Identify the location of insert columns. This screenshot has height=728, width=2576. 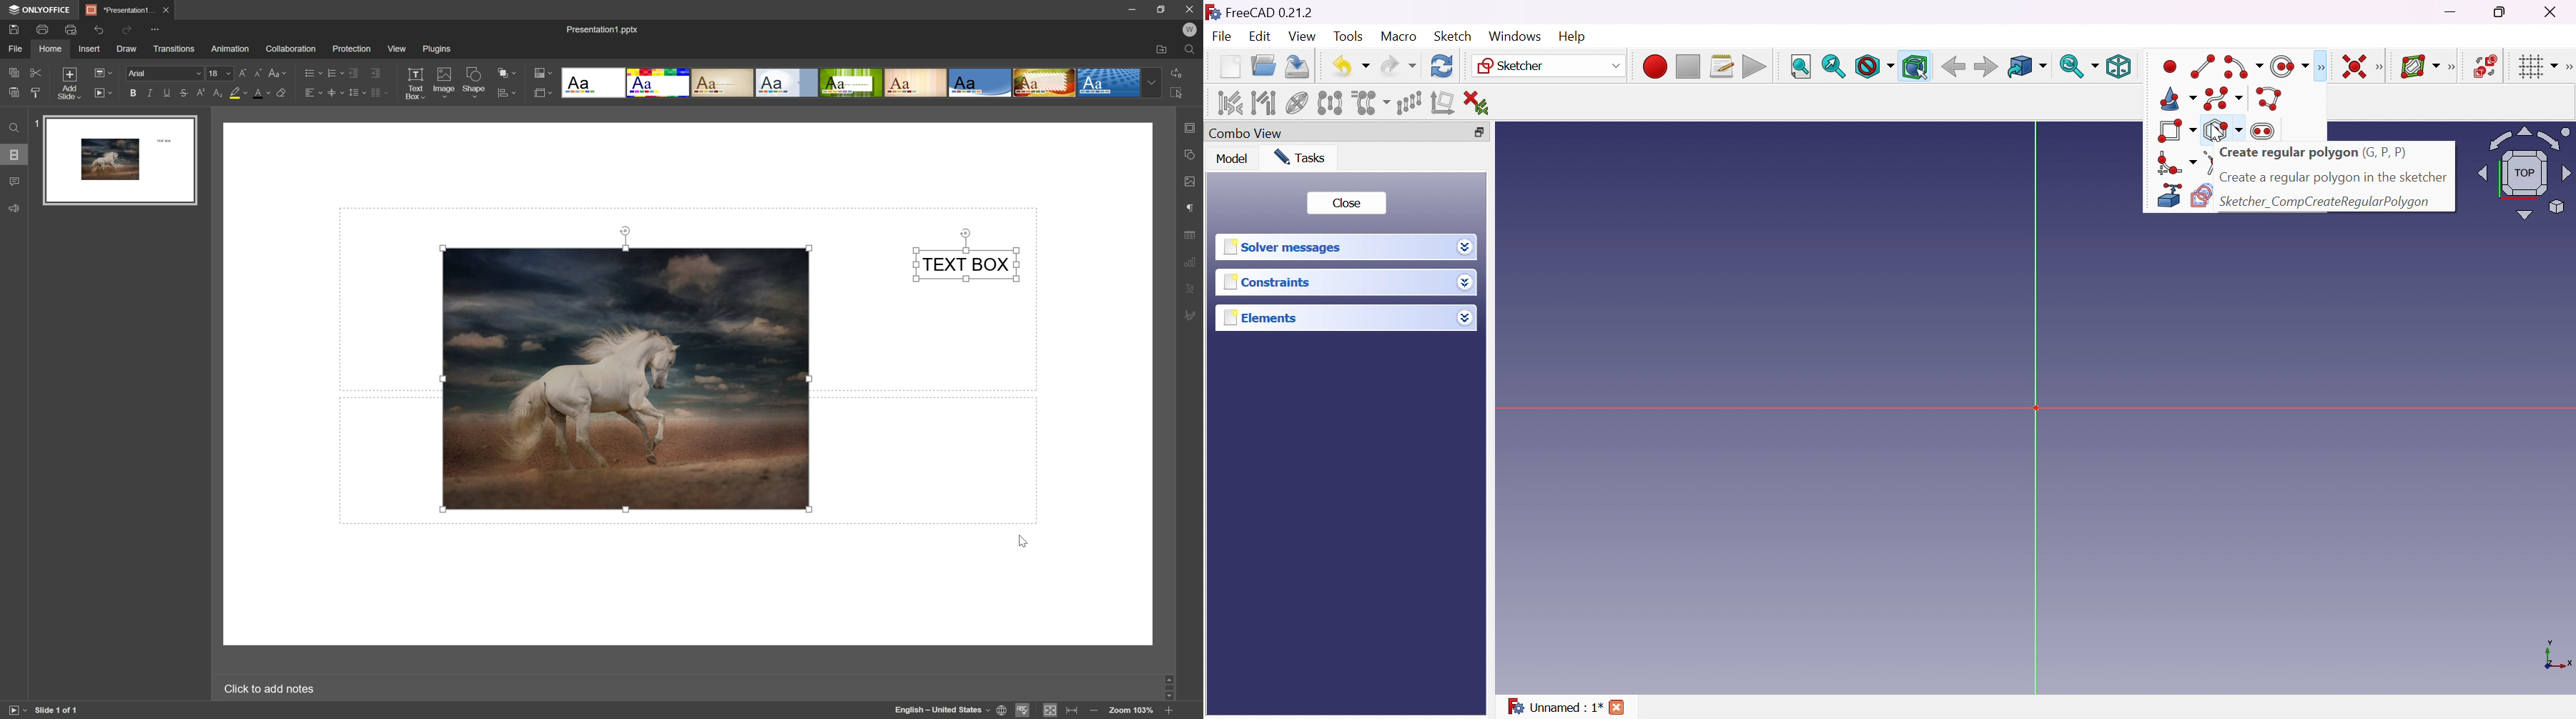
(379, 93).